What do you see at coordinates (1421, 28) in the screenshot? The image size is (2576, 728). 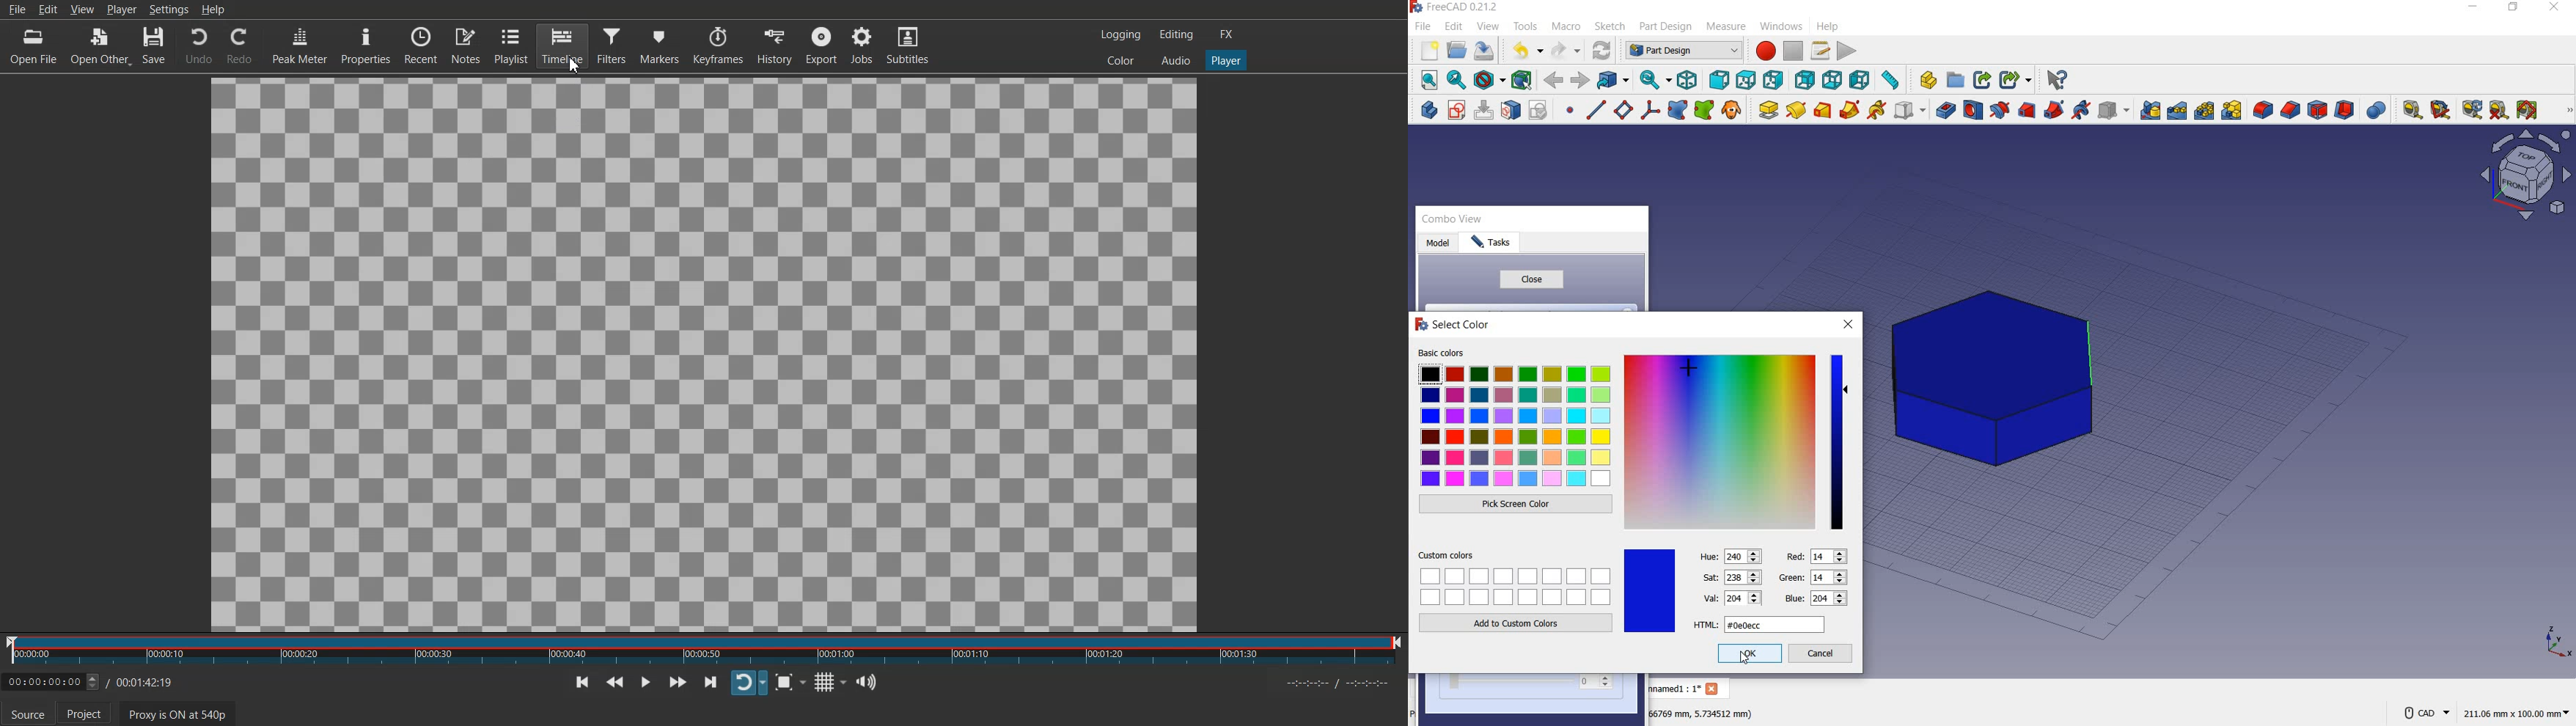 I see `file` at bounding box center [1421, 28].